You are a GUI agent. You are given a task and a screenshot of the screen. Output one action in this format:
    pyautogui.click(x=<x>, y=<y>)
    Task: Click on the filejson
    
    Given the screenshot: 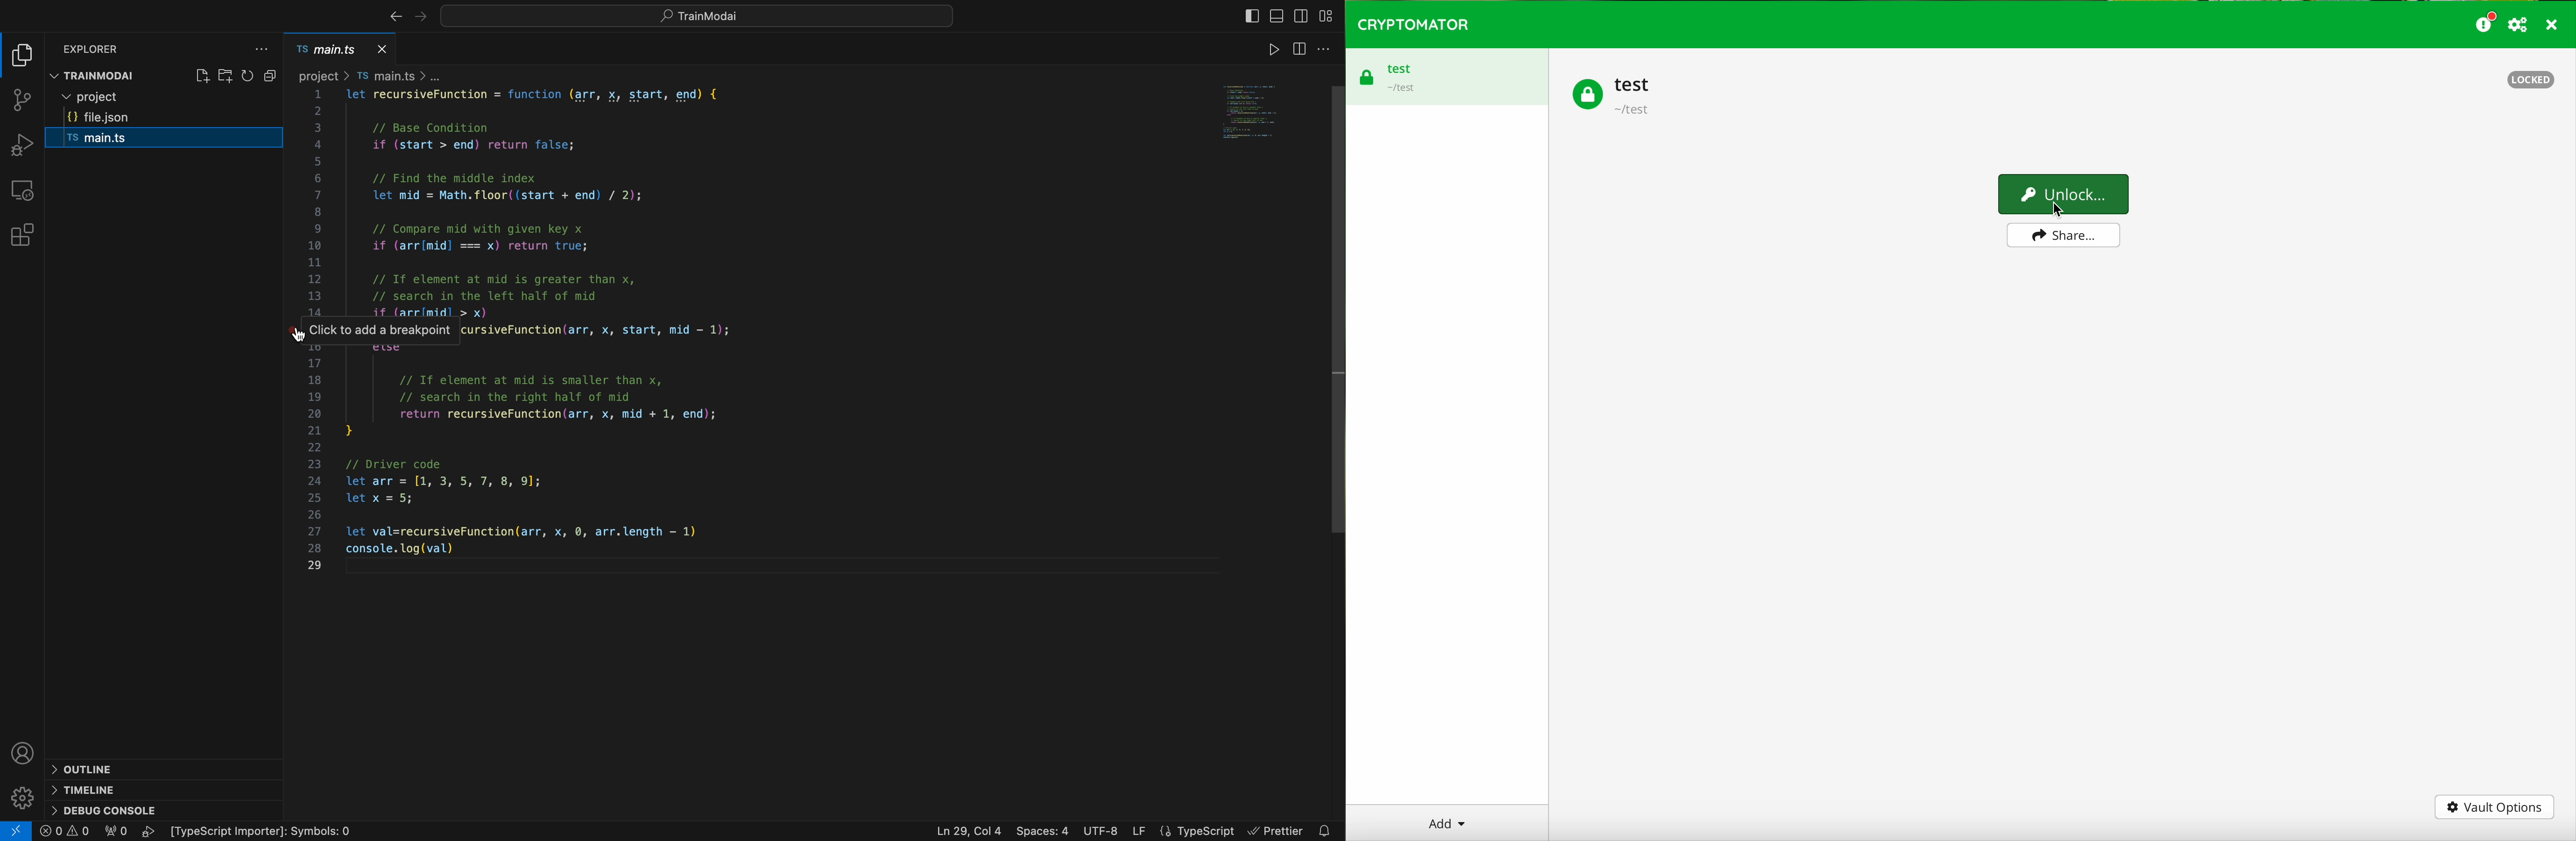 What is the action you would take?
    pyautogui.click(x=109, y=118)
    